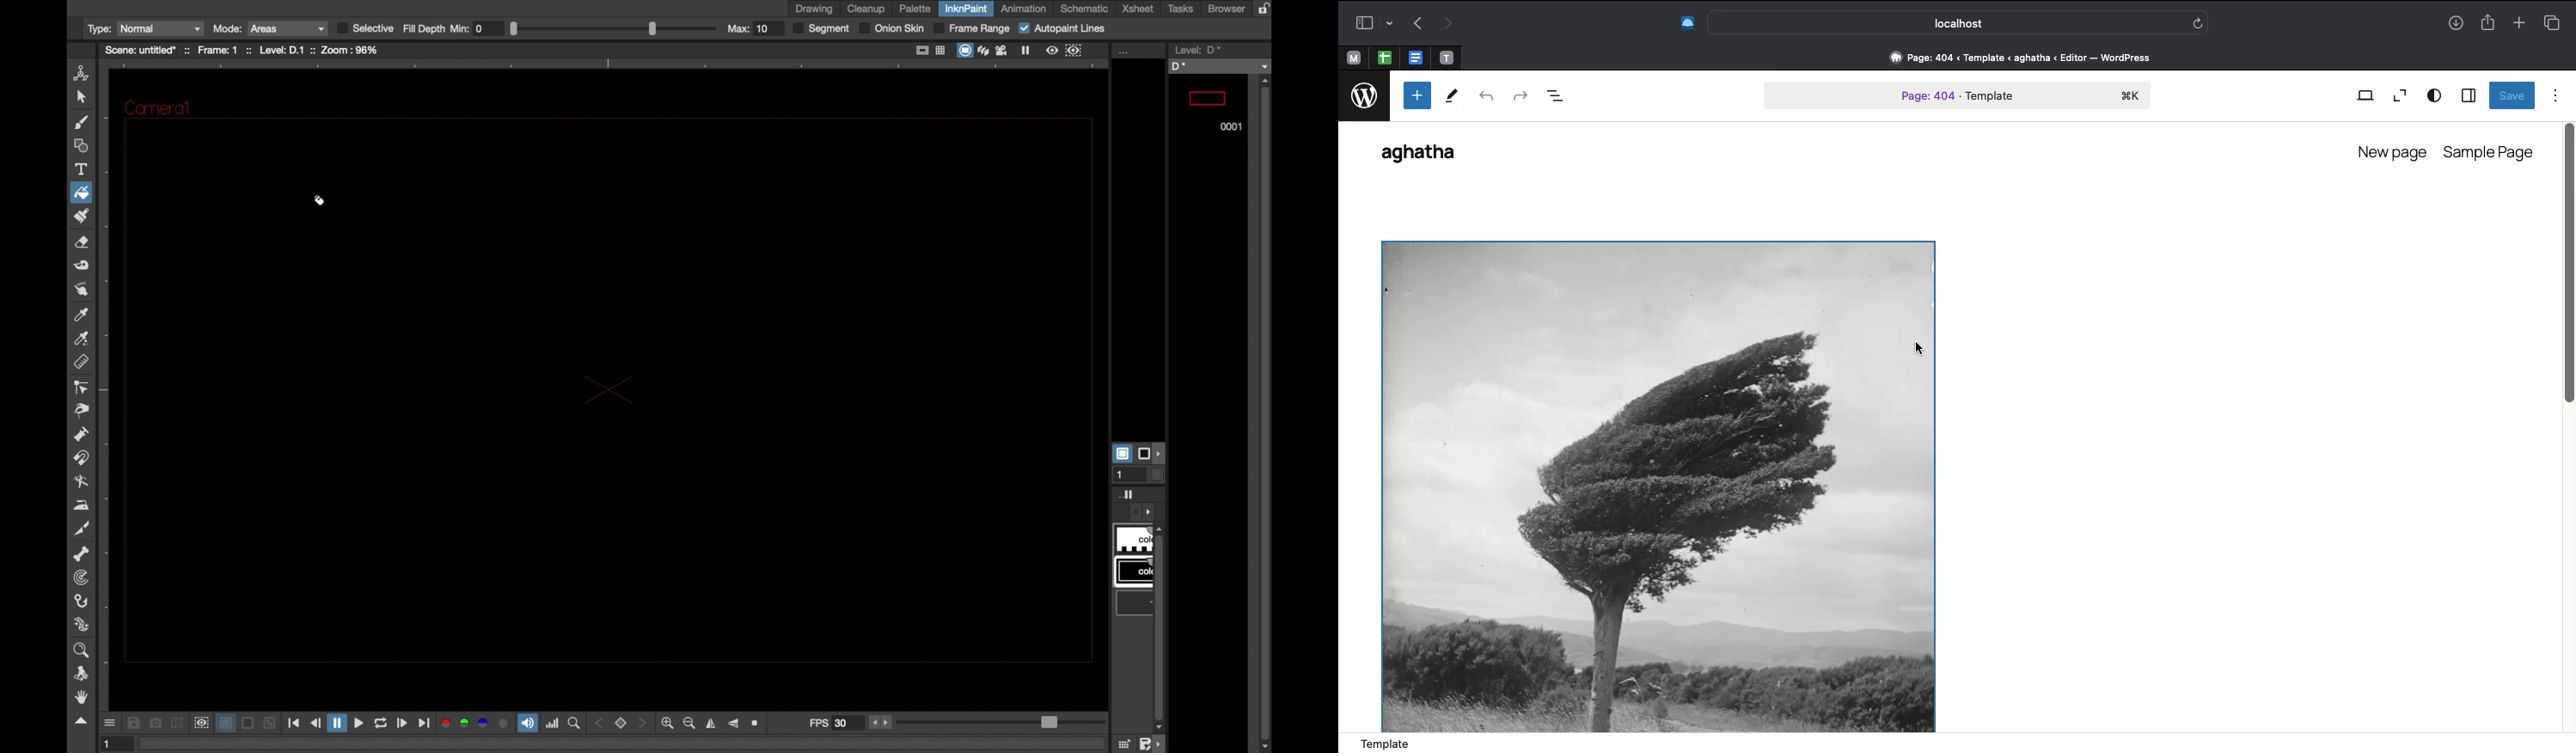  I want to click on Add new tab, so click(2518, 20).